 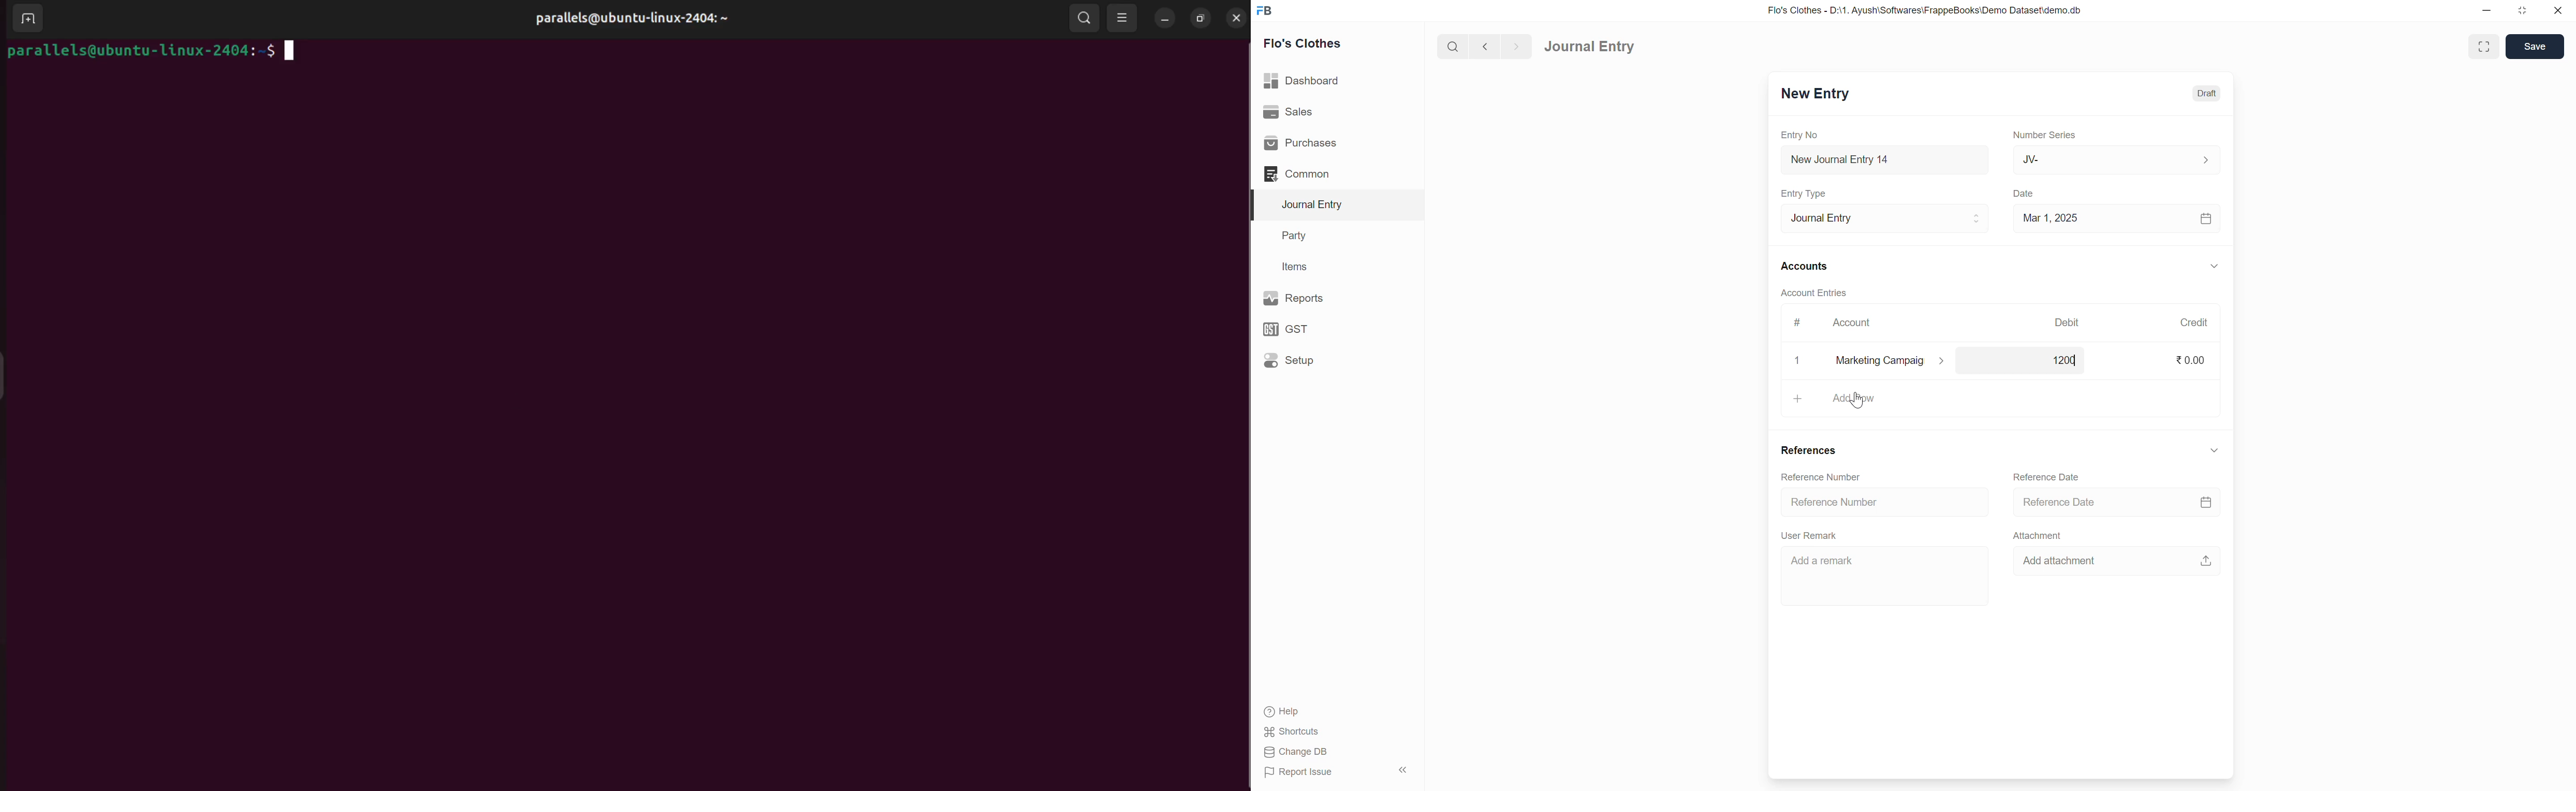 I want to click on down, so click(x=2213, y=451).